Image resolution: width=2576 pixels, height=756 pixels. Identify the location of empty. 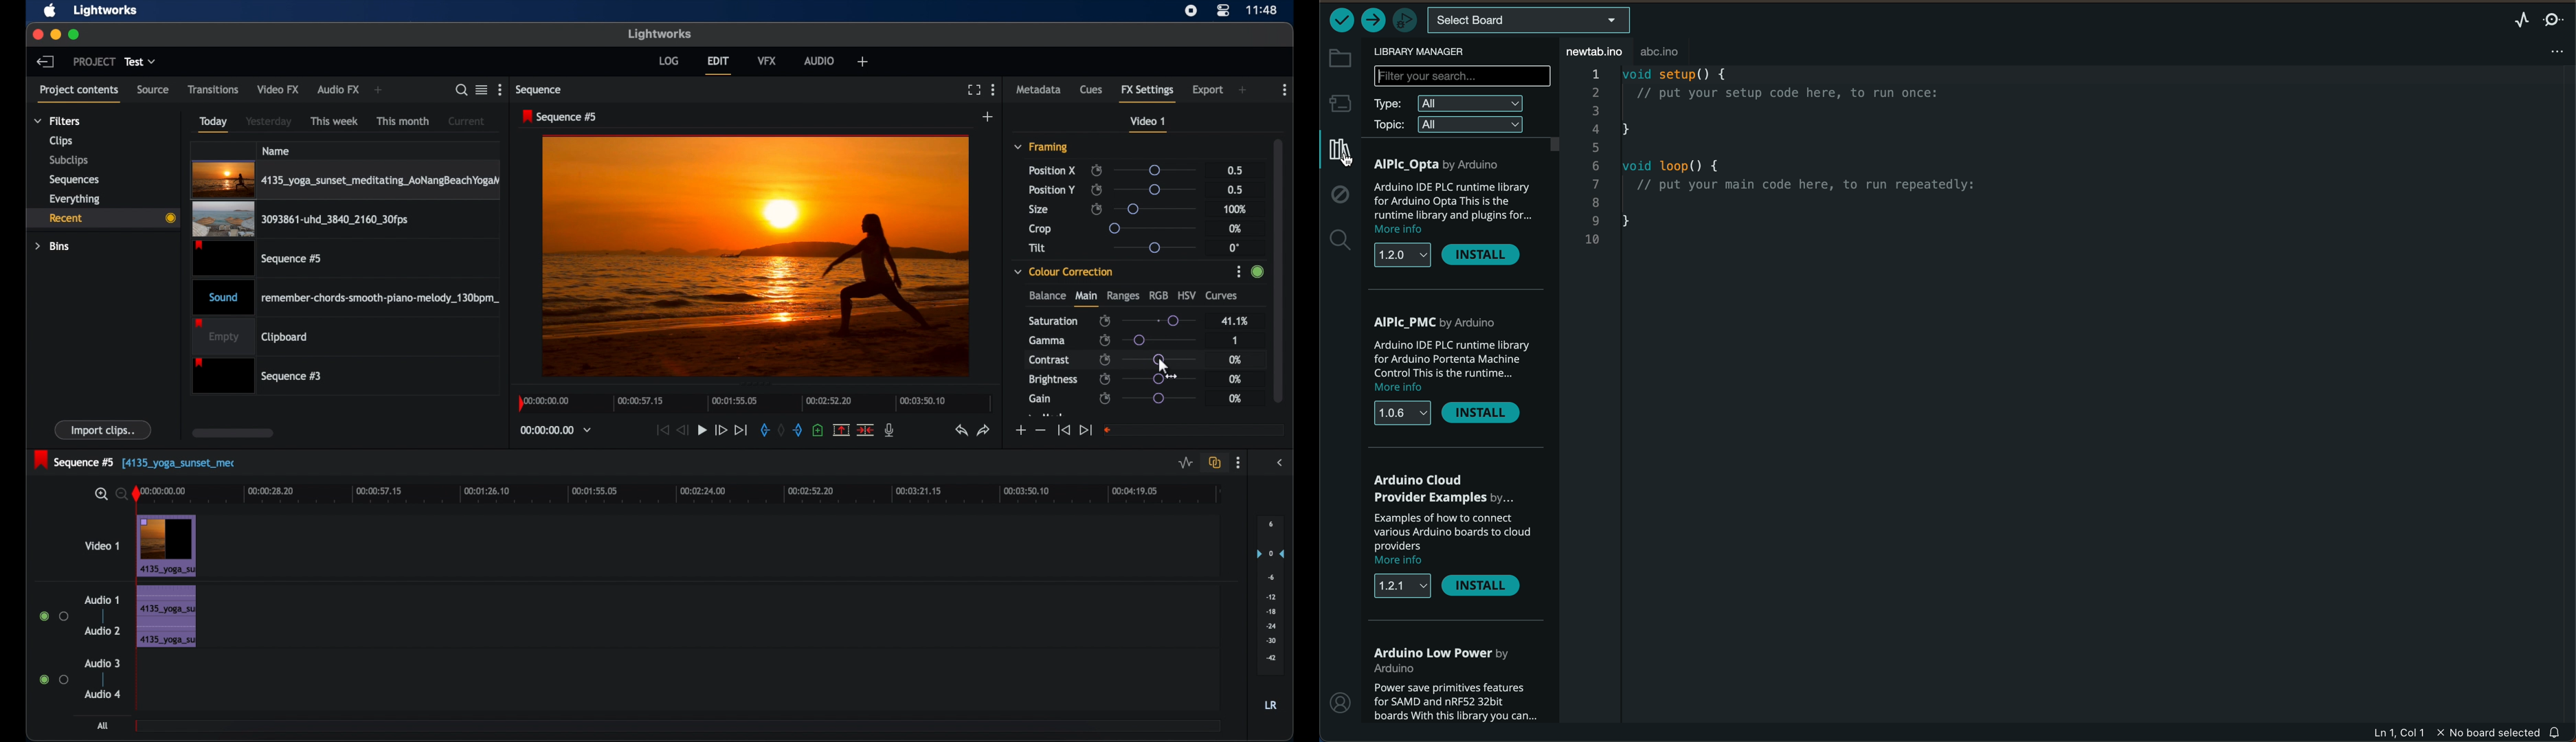
(250, 336).